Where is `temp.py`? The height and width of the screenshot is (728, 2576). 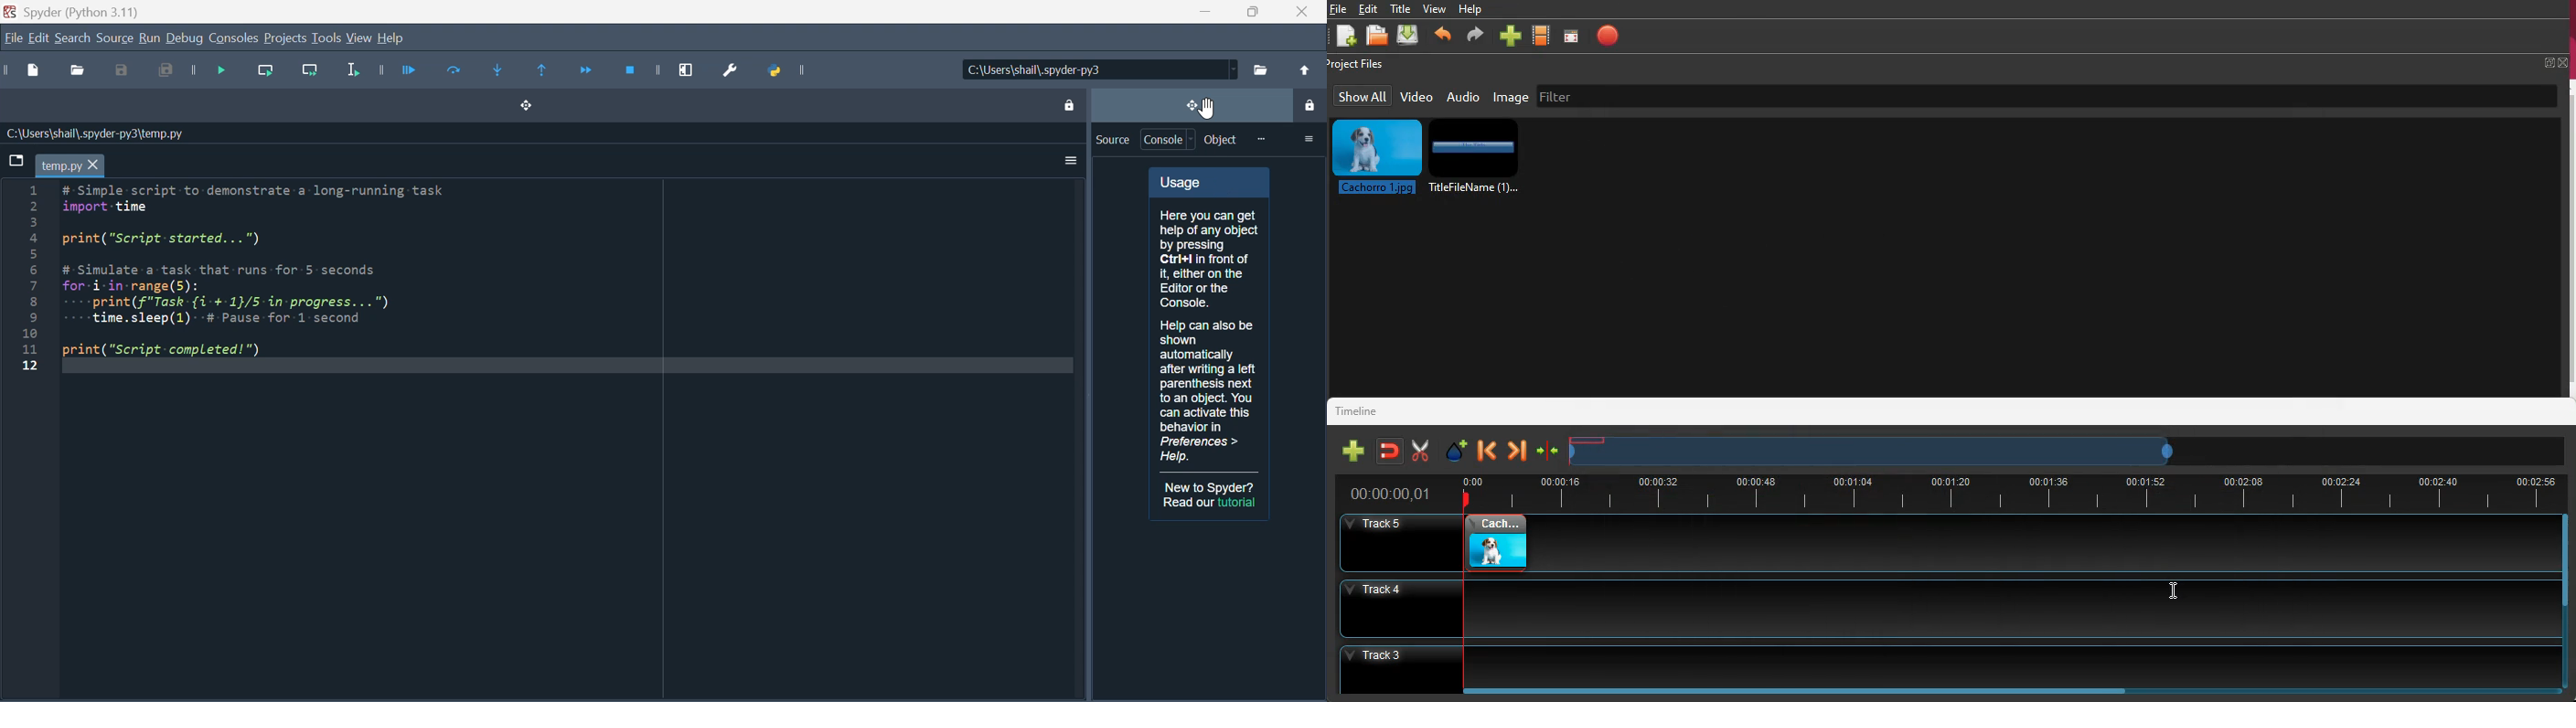
temp.py is located at coordinates (70, 165).